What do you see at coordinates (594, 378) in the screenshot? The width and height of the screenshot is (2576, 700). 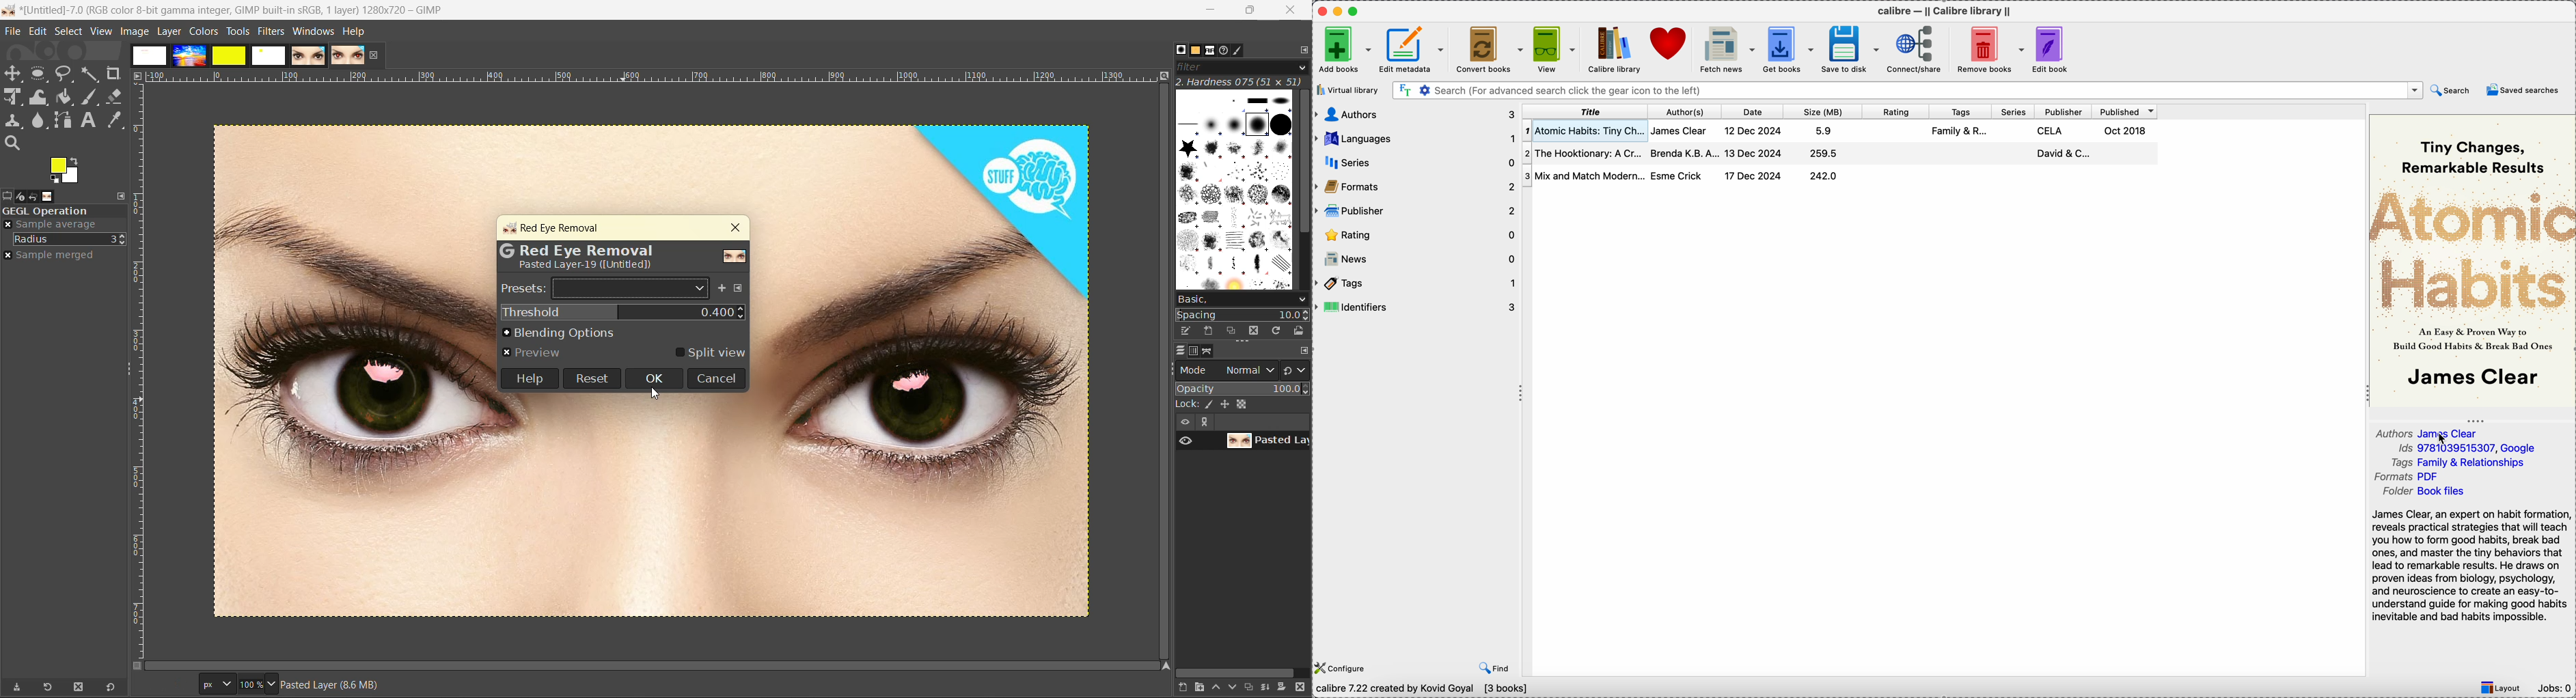 I see `reset` at bounding box center [594, 378].